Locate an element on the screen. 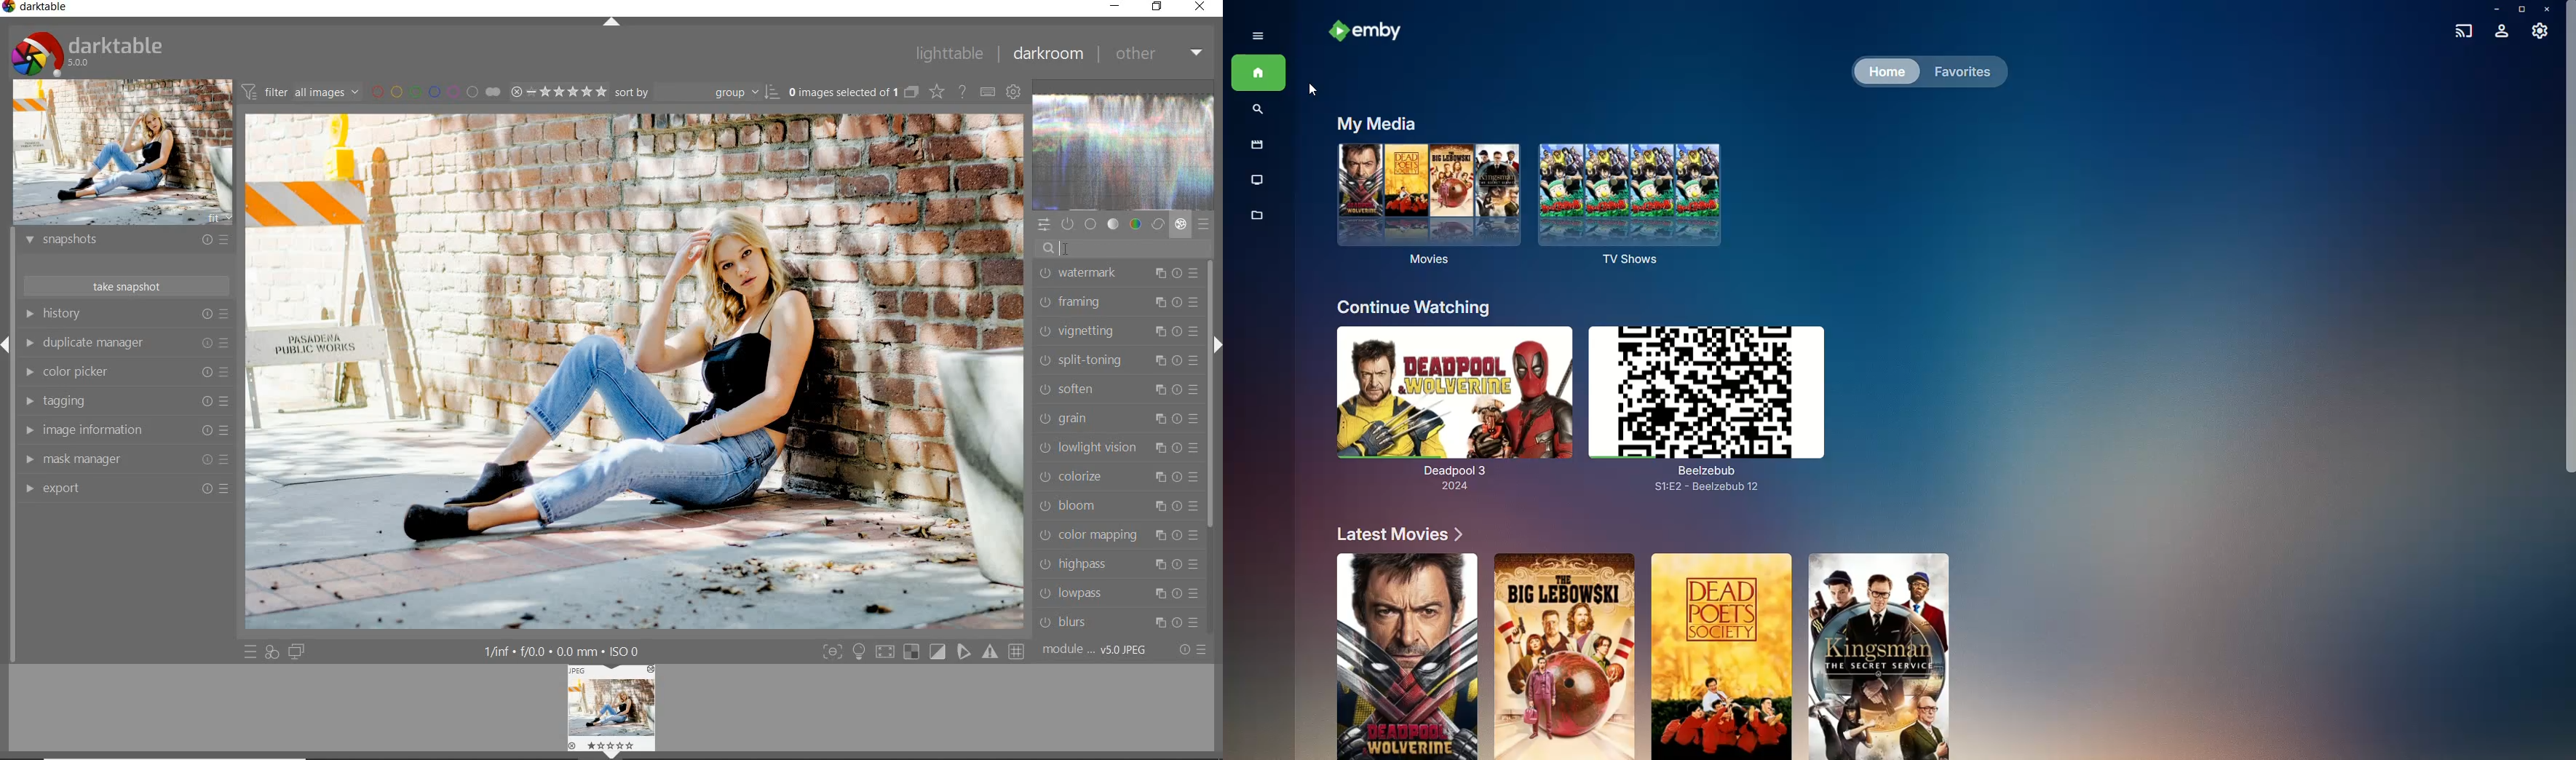  expand/collapse is located at coordinates (611, 24).